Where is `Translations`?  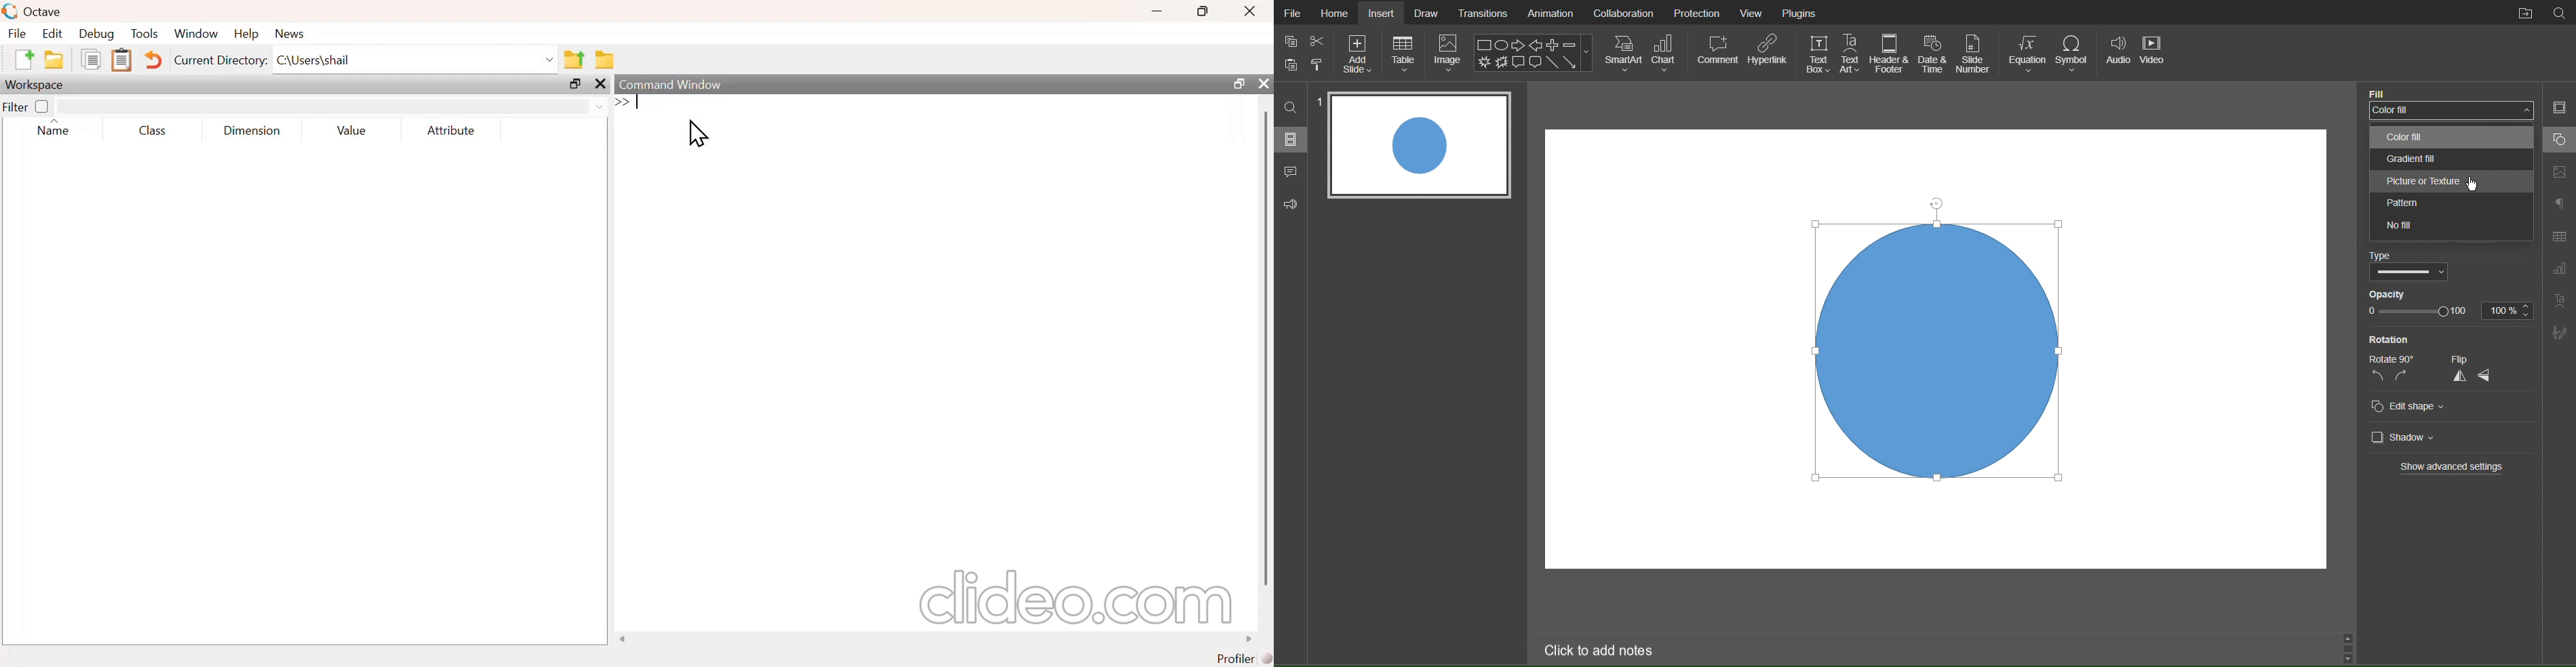 Translations is located at coordinates (1483, 12).